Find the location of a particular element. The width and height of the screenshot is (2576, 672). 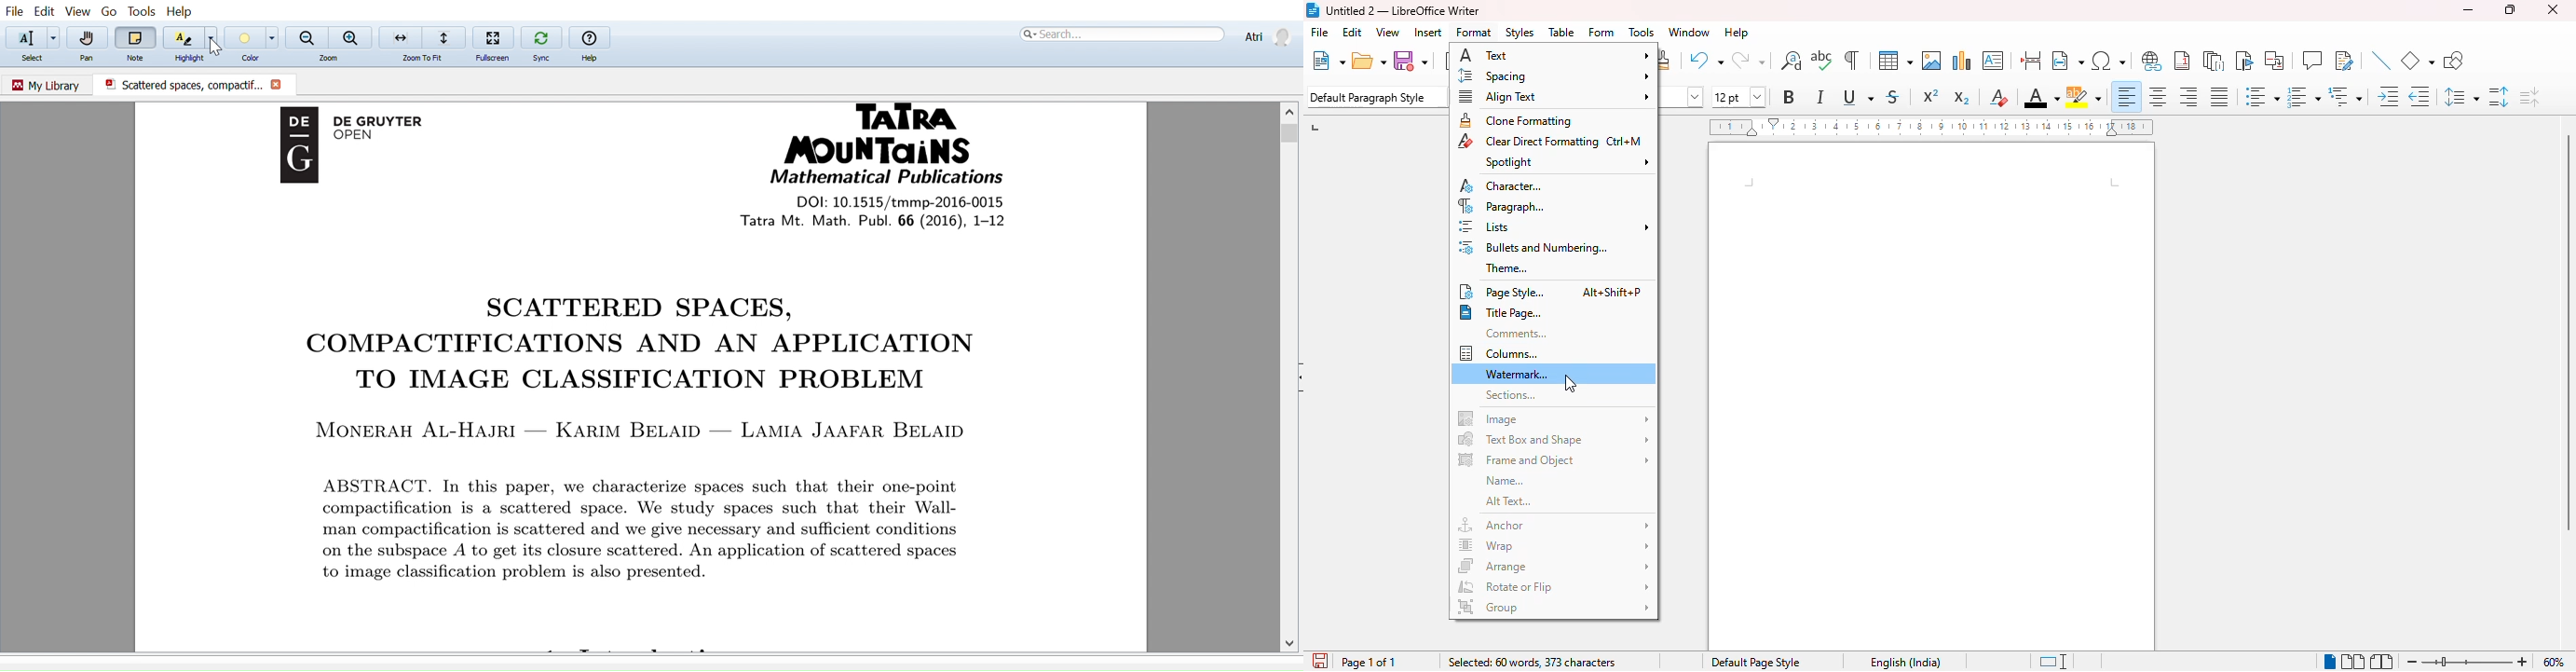

TO IMAGE CLASSIFICATION PROBLEM is located at coordinates (650, 381).